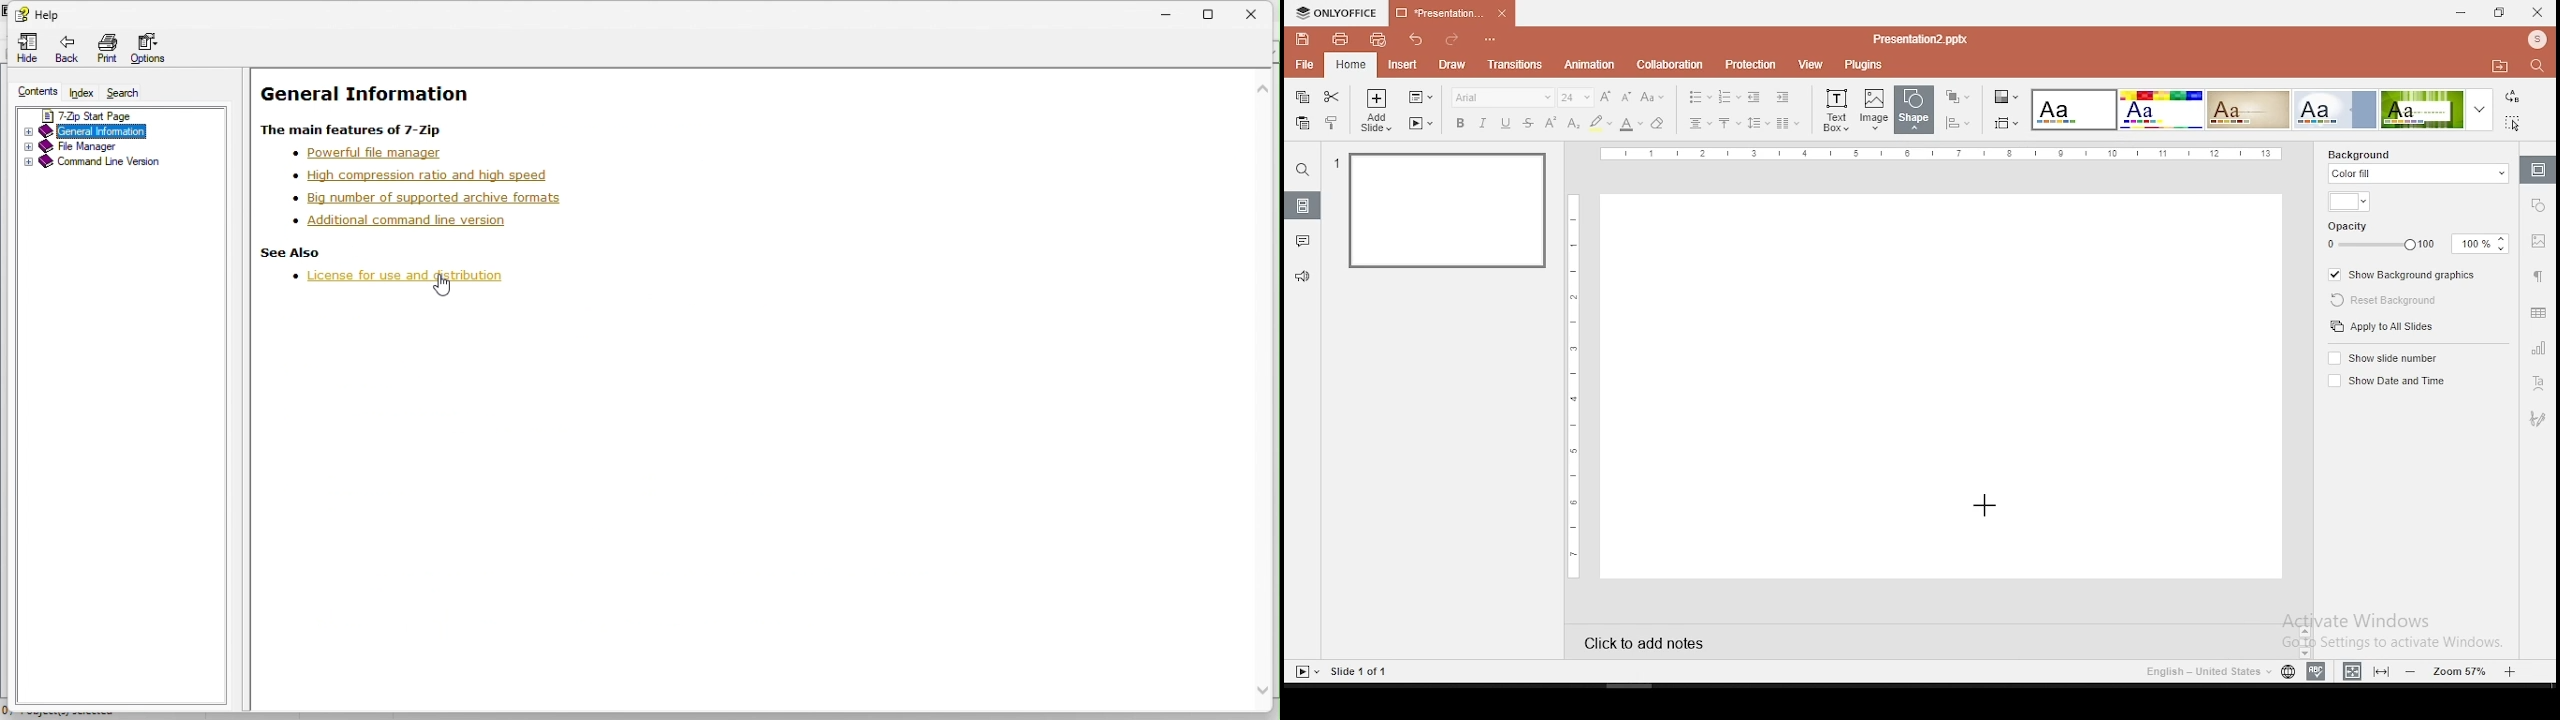  What do you see at coordinates (1783, 96) in the screenshot?
I see `increase indent` at bounding box center [1783, 96].